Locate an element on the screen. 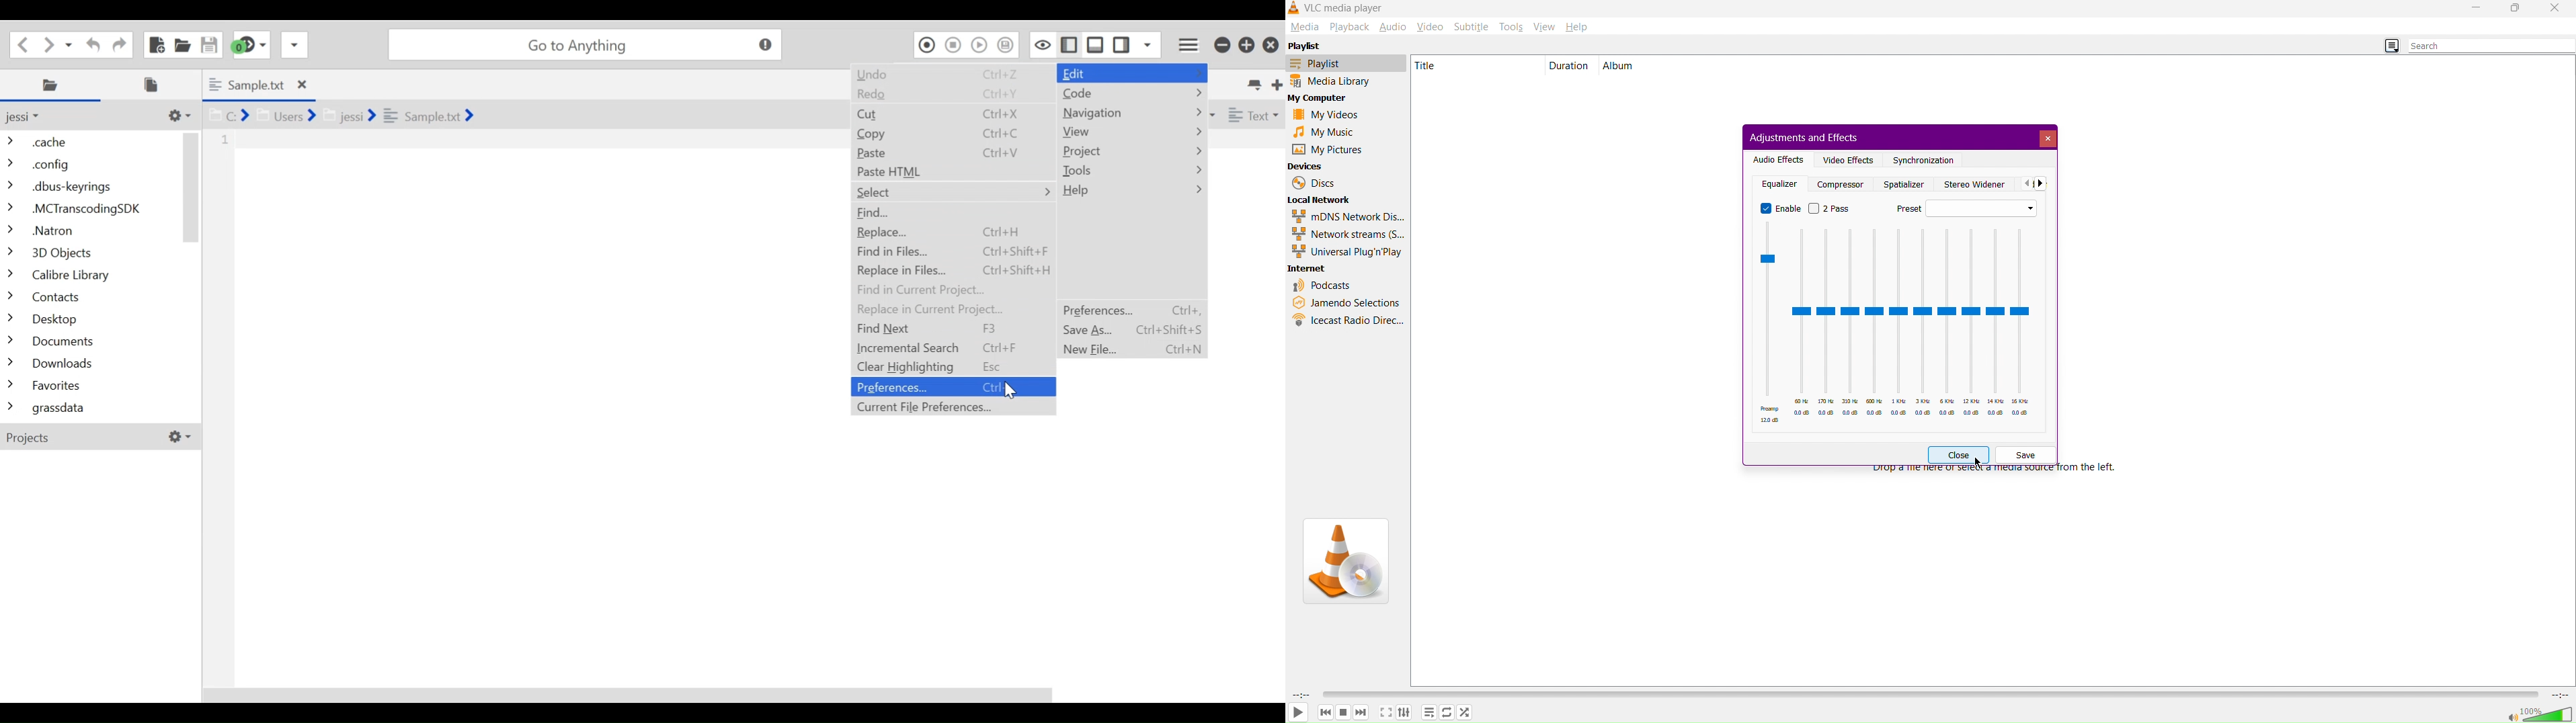 The height and width of the screenshot is (728, 2576). Network streams is located at coordinates (1349, 235).